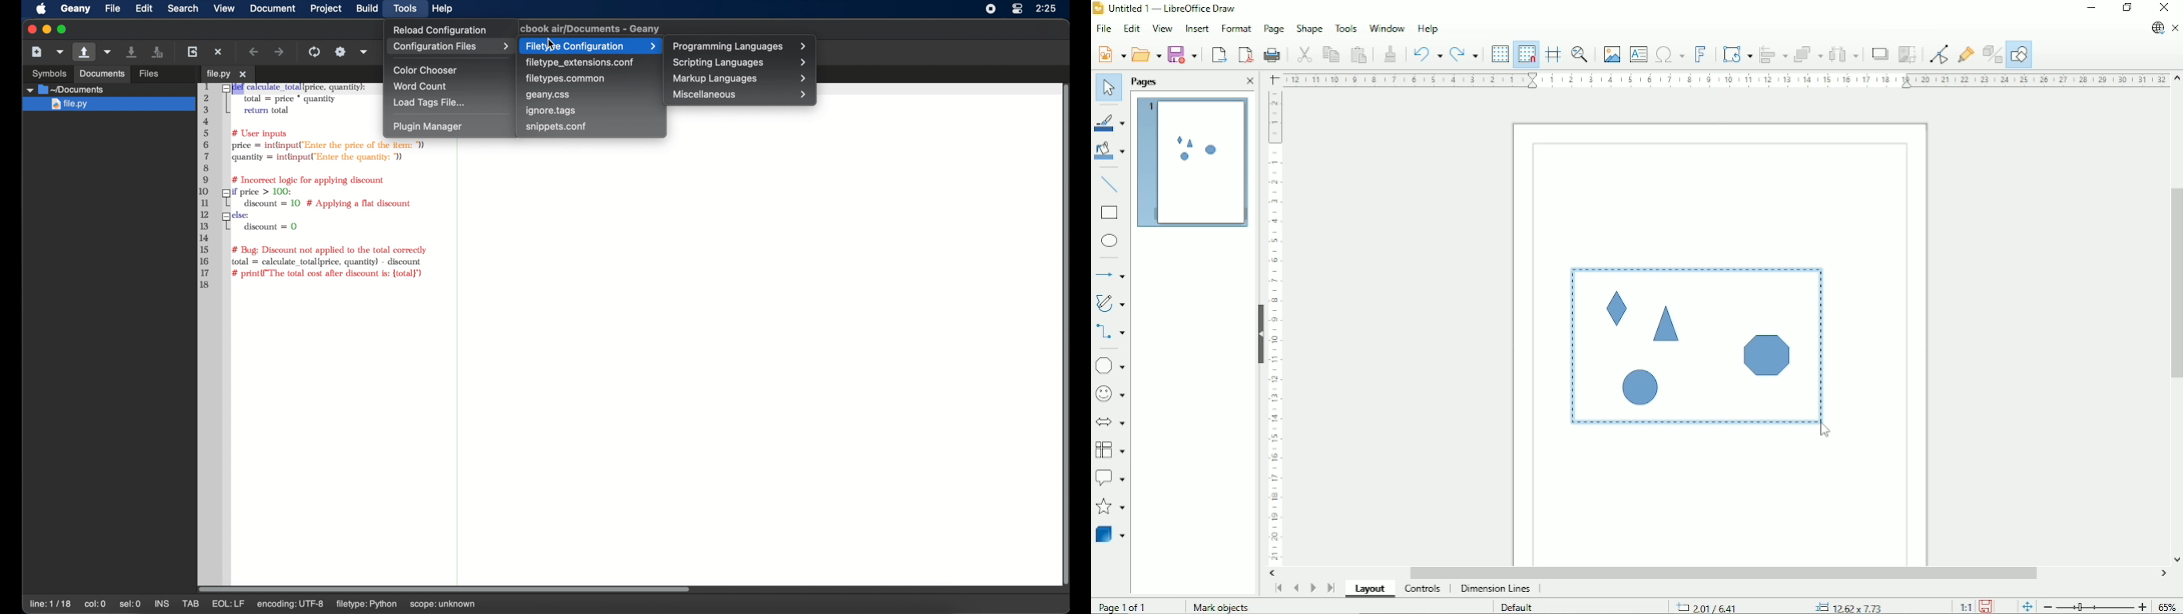 This screenshot has height=616, width=2184. Describe the element at coordinates (1553, 53) in the screenshot. I see `Helplines while moving` at that location.